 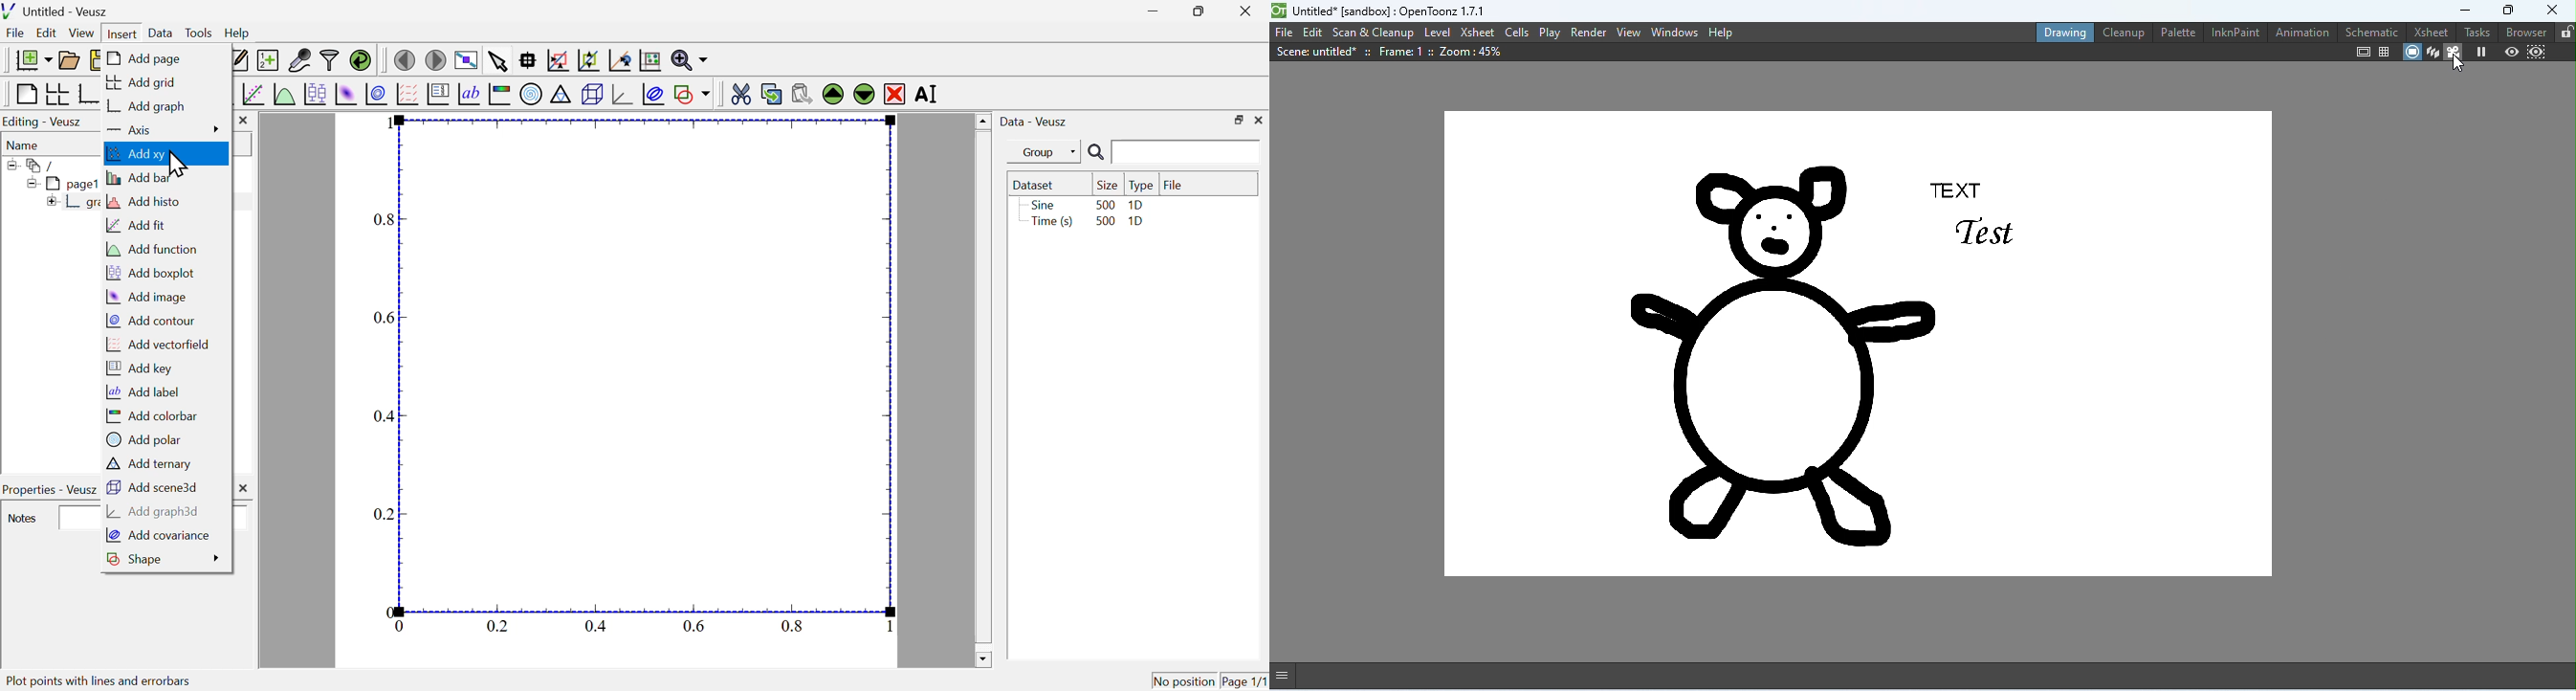 I want to click on add label, so click(x=144, y=392).